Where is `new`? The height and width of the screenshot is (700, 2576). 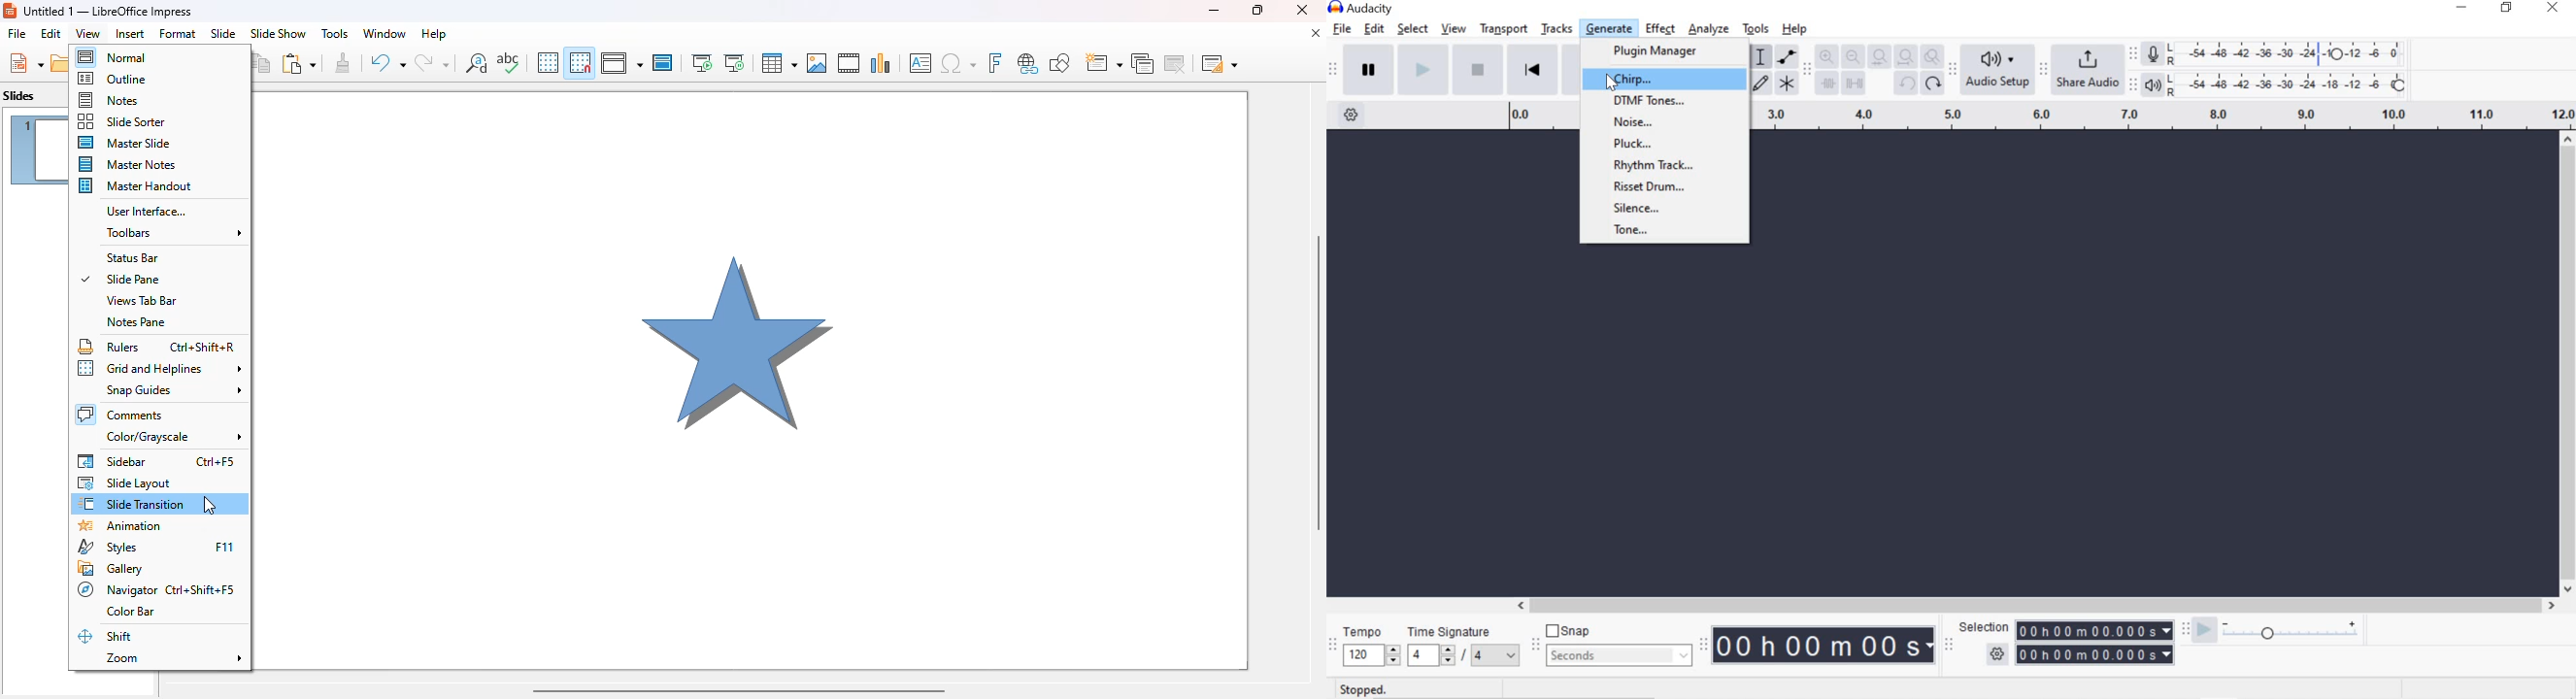
new is located at coordinates (24, 62).